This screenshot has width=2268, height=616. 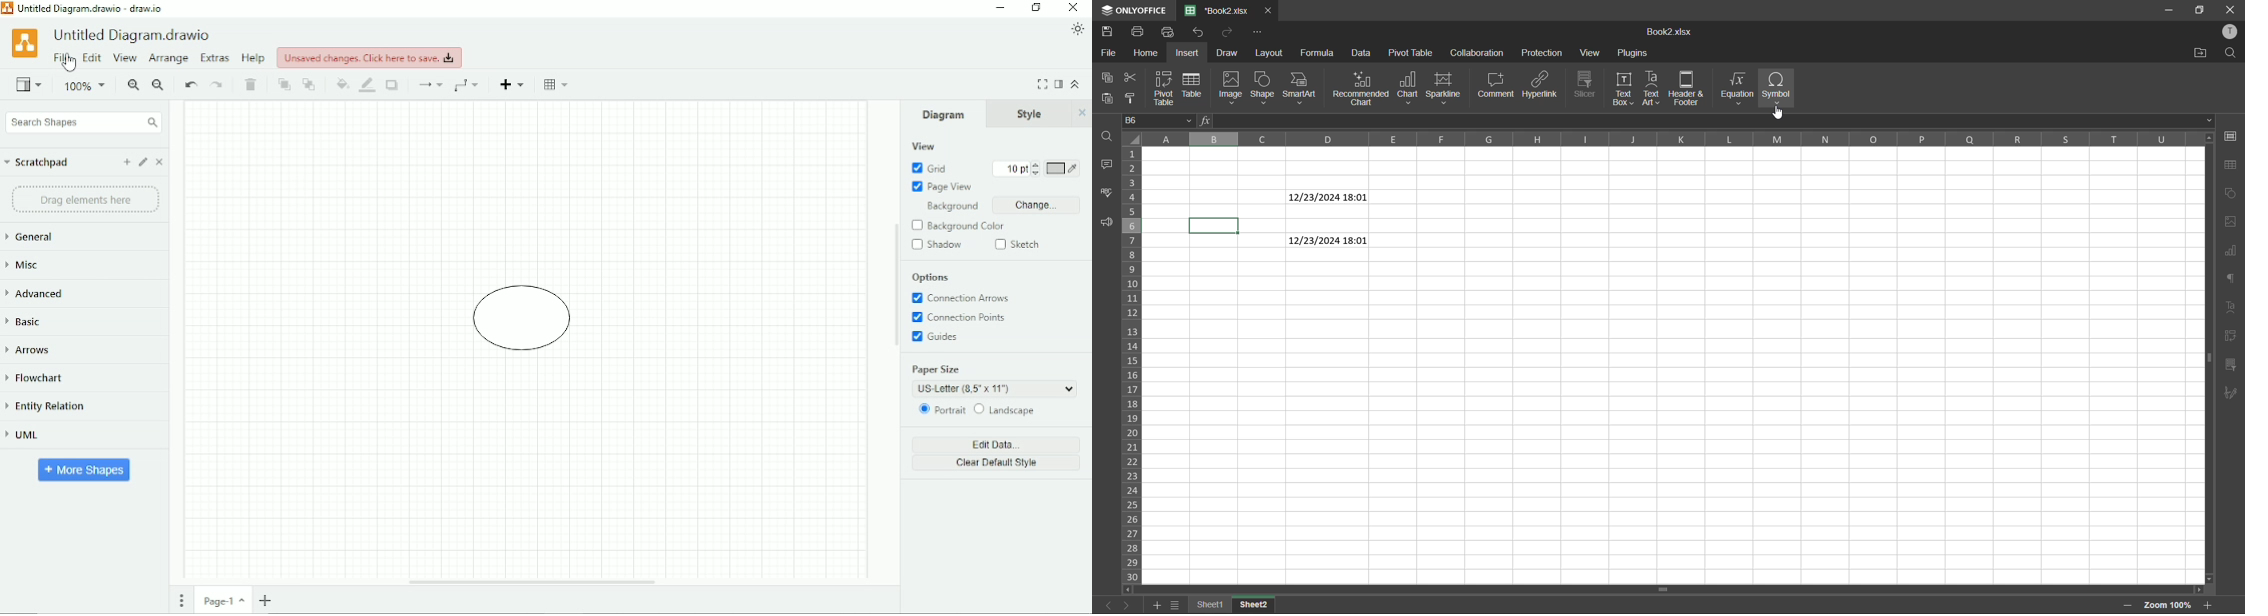 What do you see at coordinates (1111, 165) in the screenshot?
I see `comments` at bounding box center [1111, 165].